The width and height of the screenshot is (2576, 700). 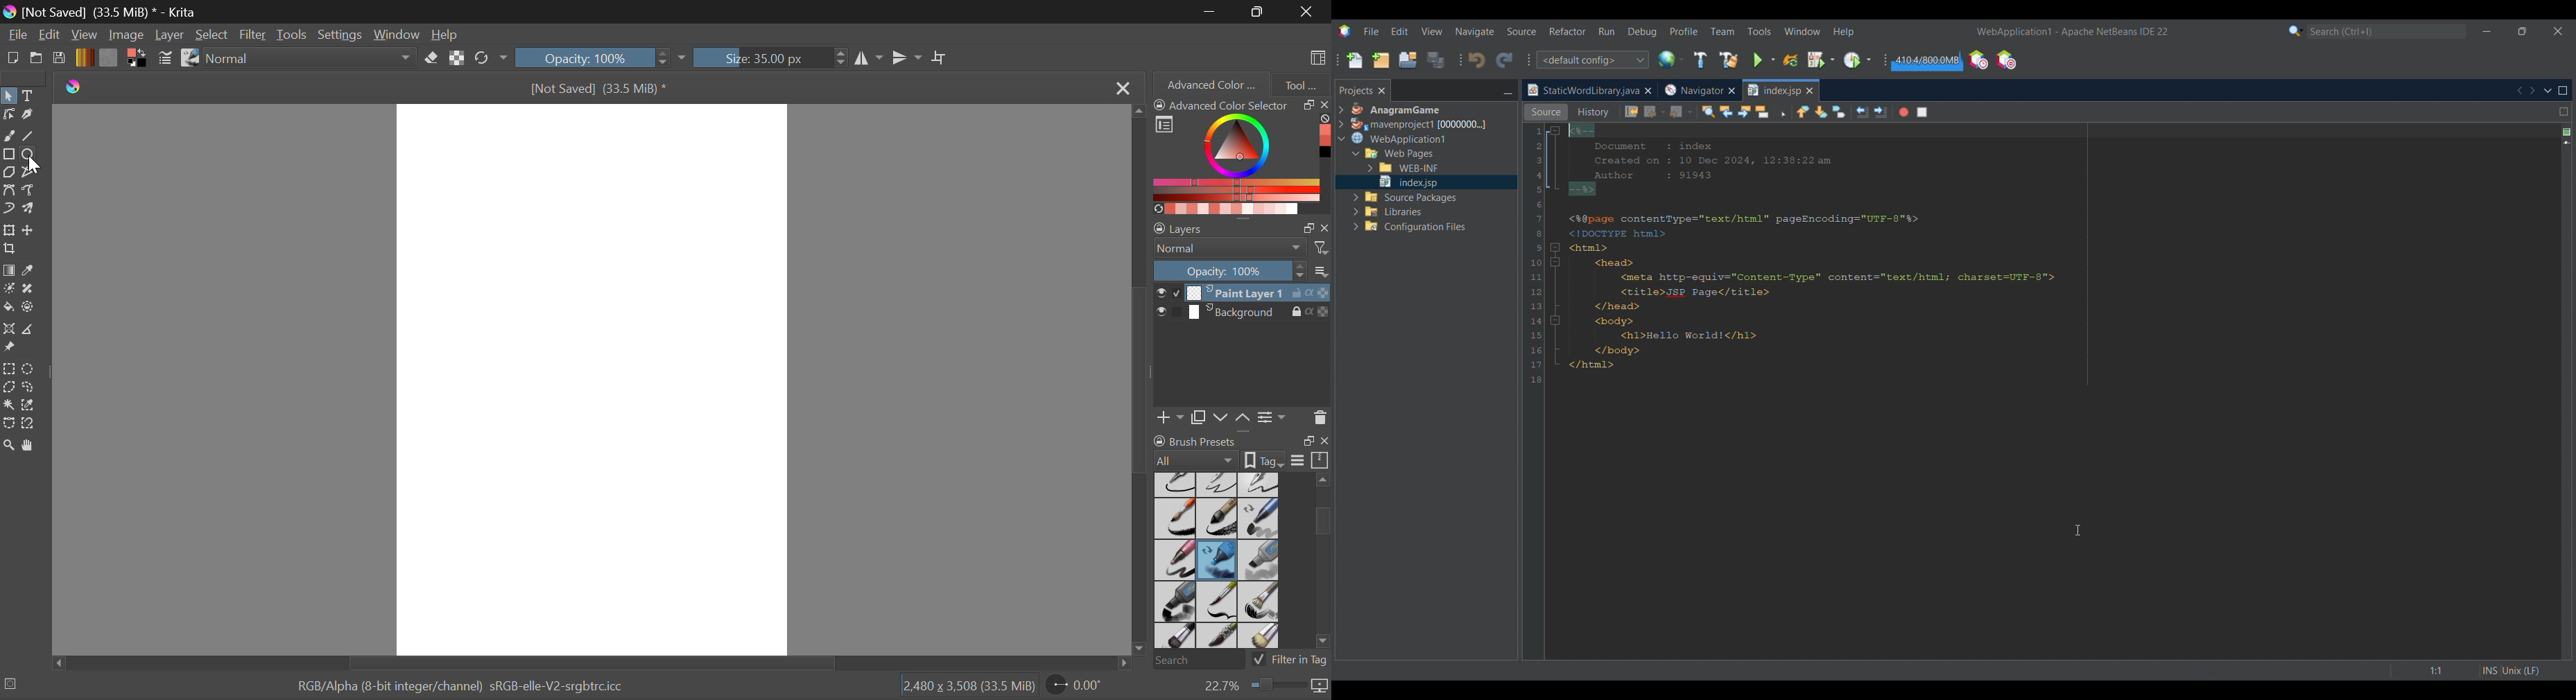 What do you see at coordinates (8, 209) in the screenshot?
I see `Dynamic Brush Tool` at bounding box center [8, 209].